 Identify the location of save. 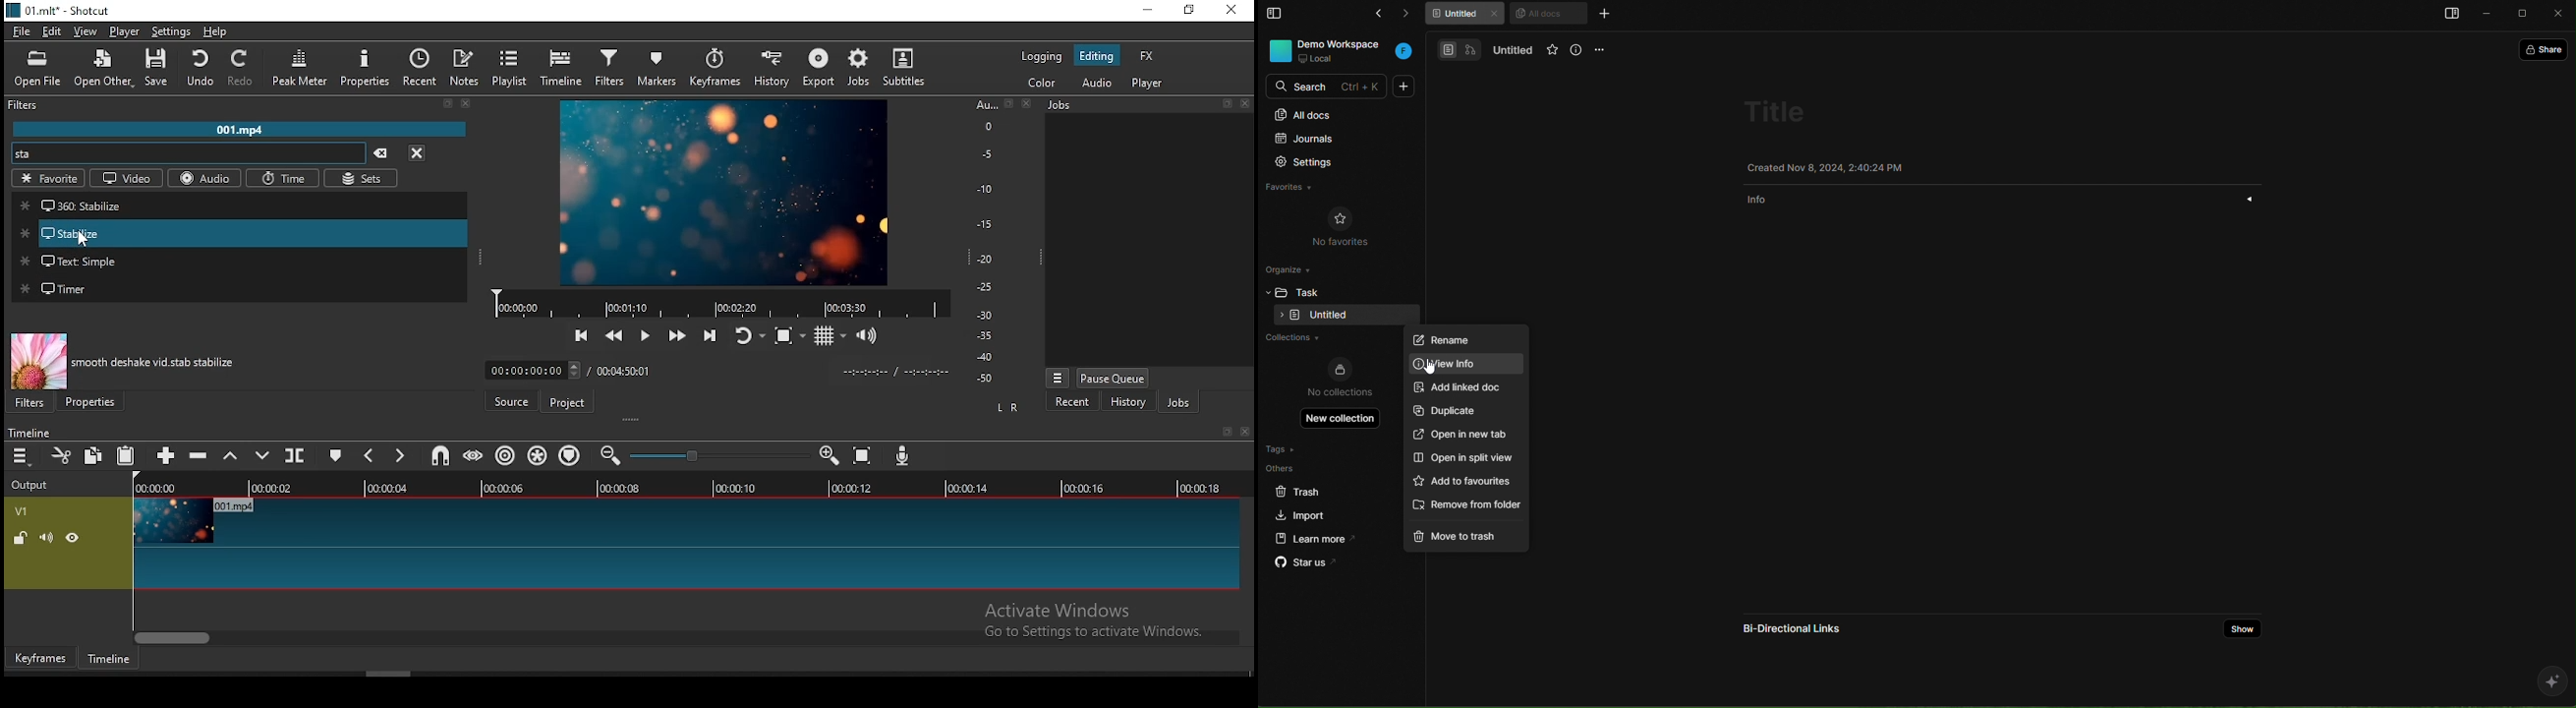
(160, 66).